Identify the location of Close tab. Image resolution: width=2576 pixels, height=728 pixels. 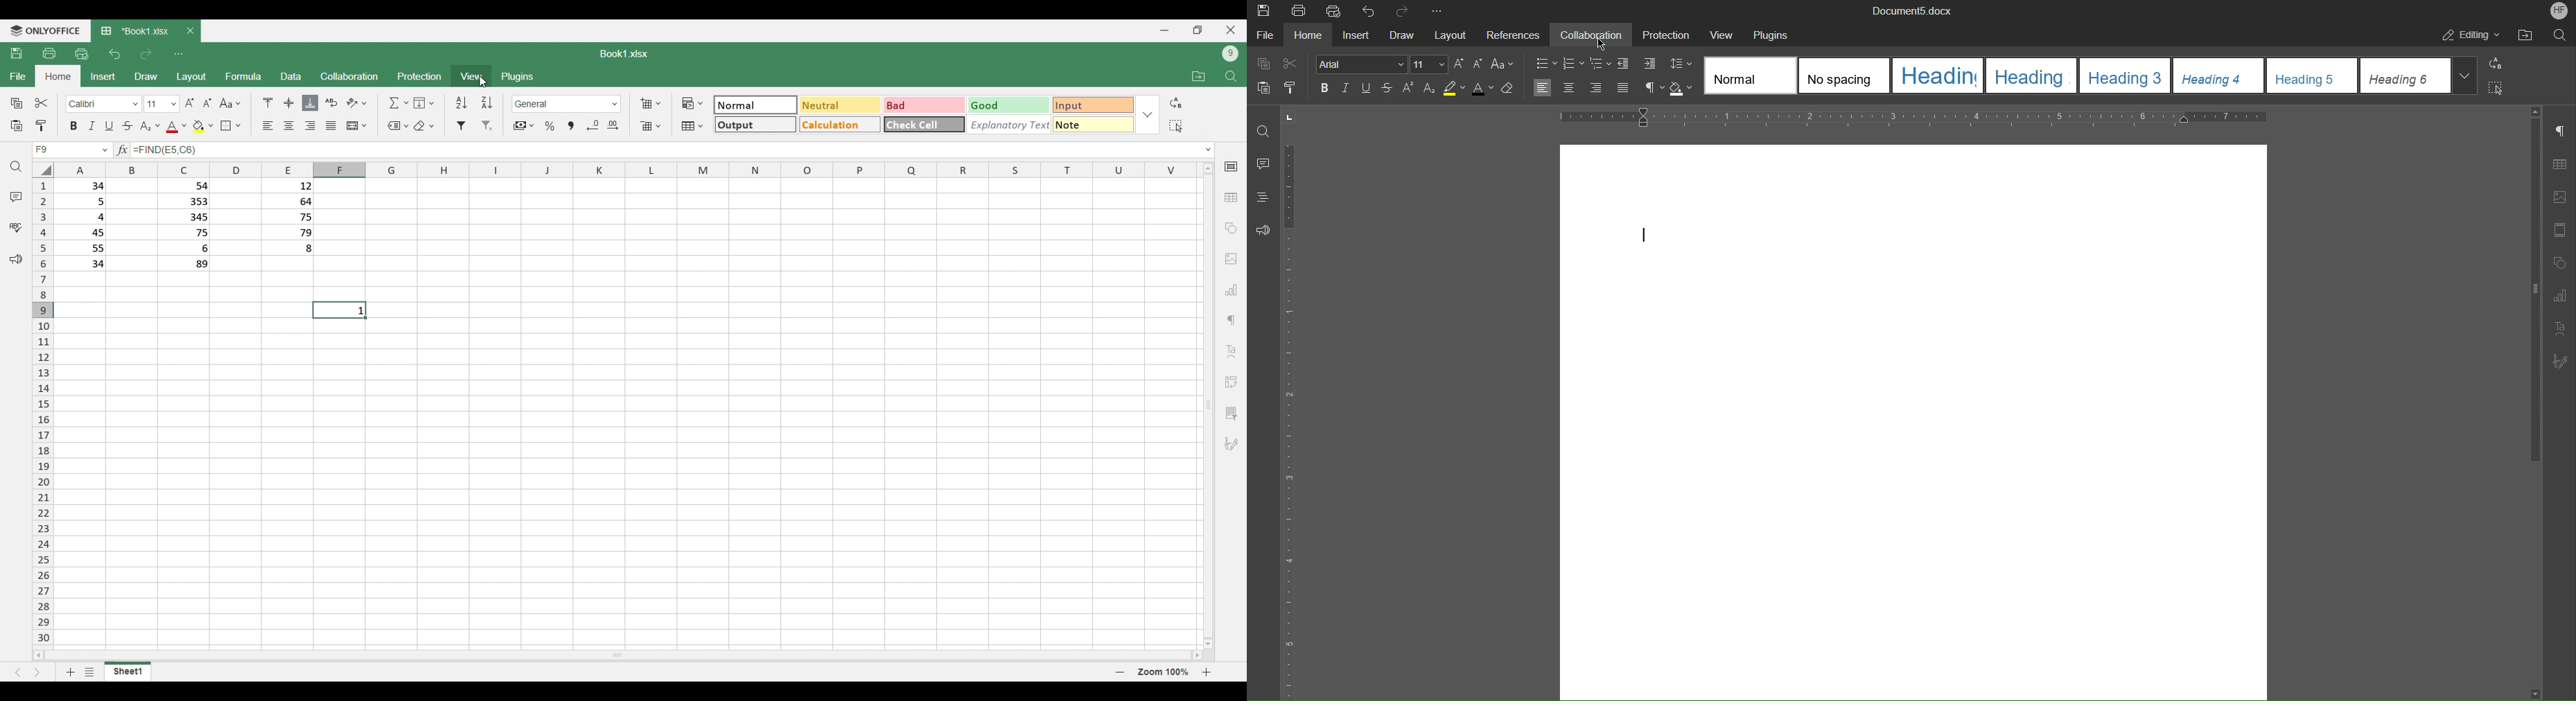
(190, 31).